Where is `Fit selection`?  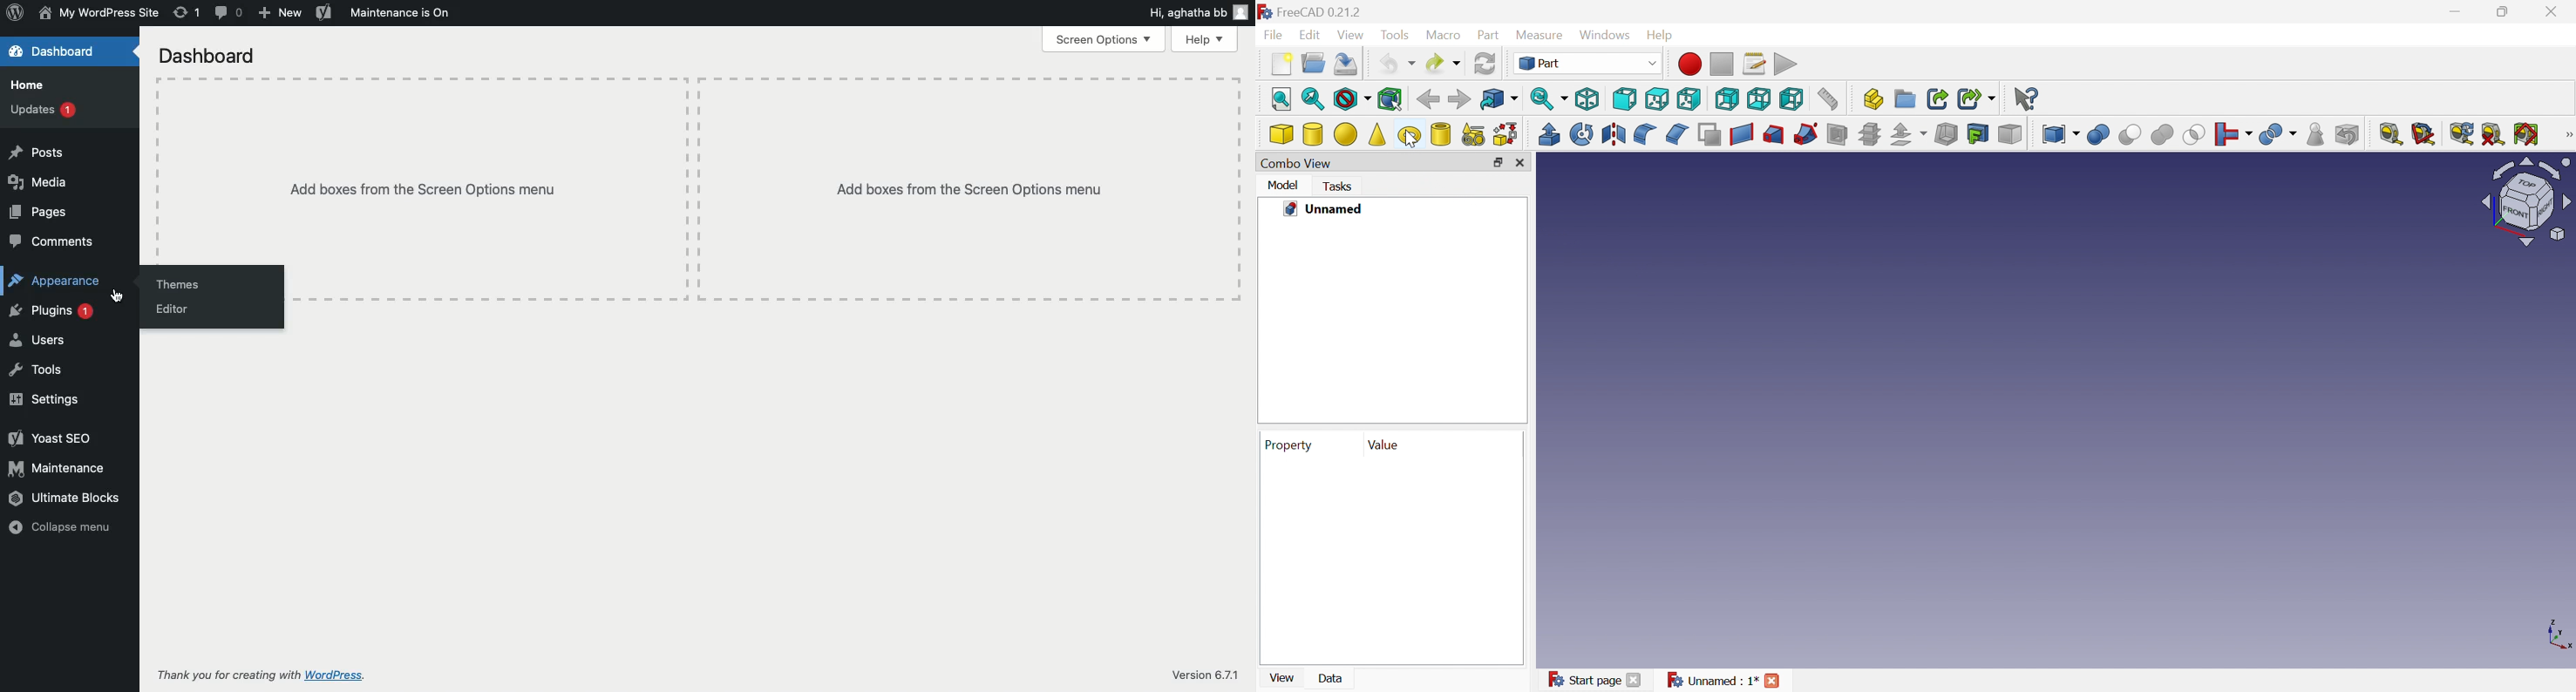
Fit selection is located at coordinates (1312, 99).